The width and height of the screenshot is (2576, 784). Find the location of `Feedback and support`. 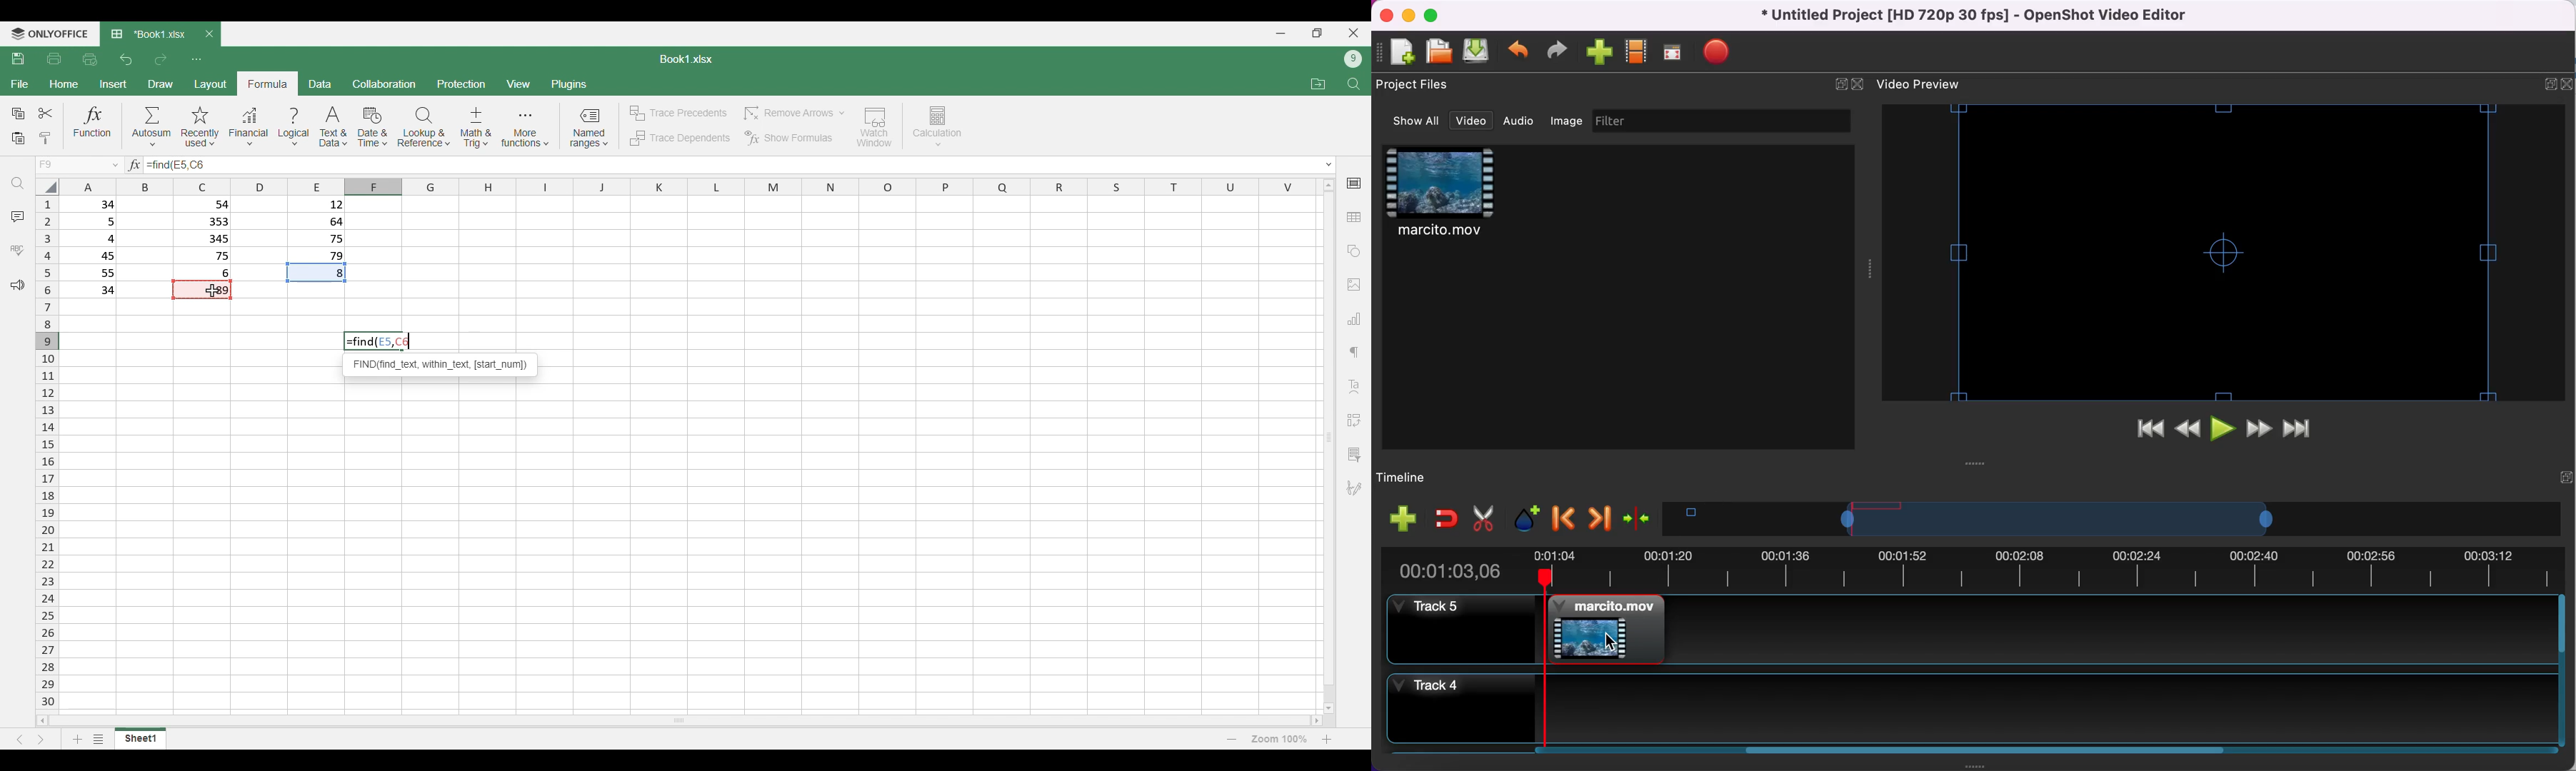

Feedback and support is located at coordinates (17, 286).